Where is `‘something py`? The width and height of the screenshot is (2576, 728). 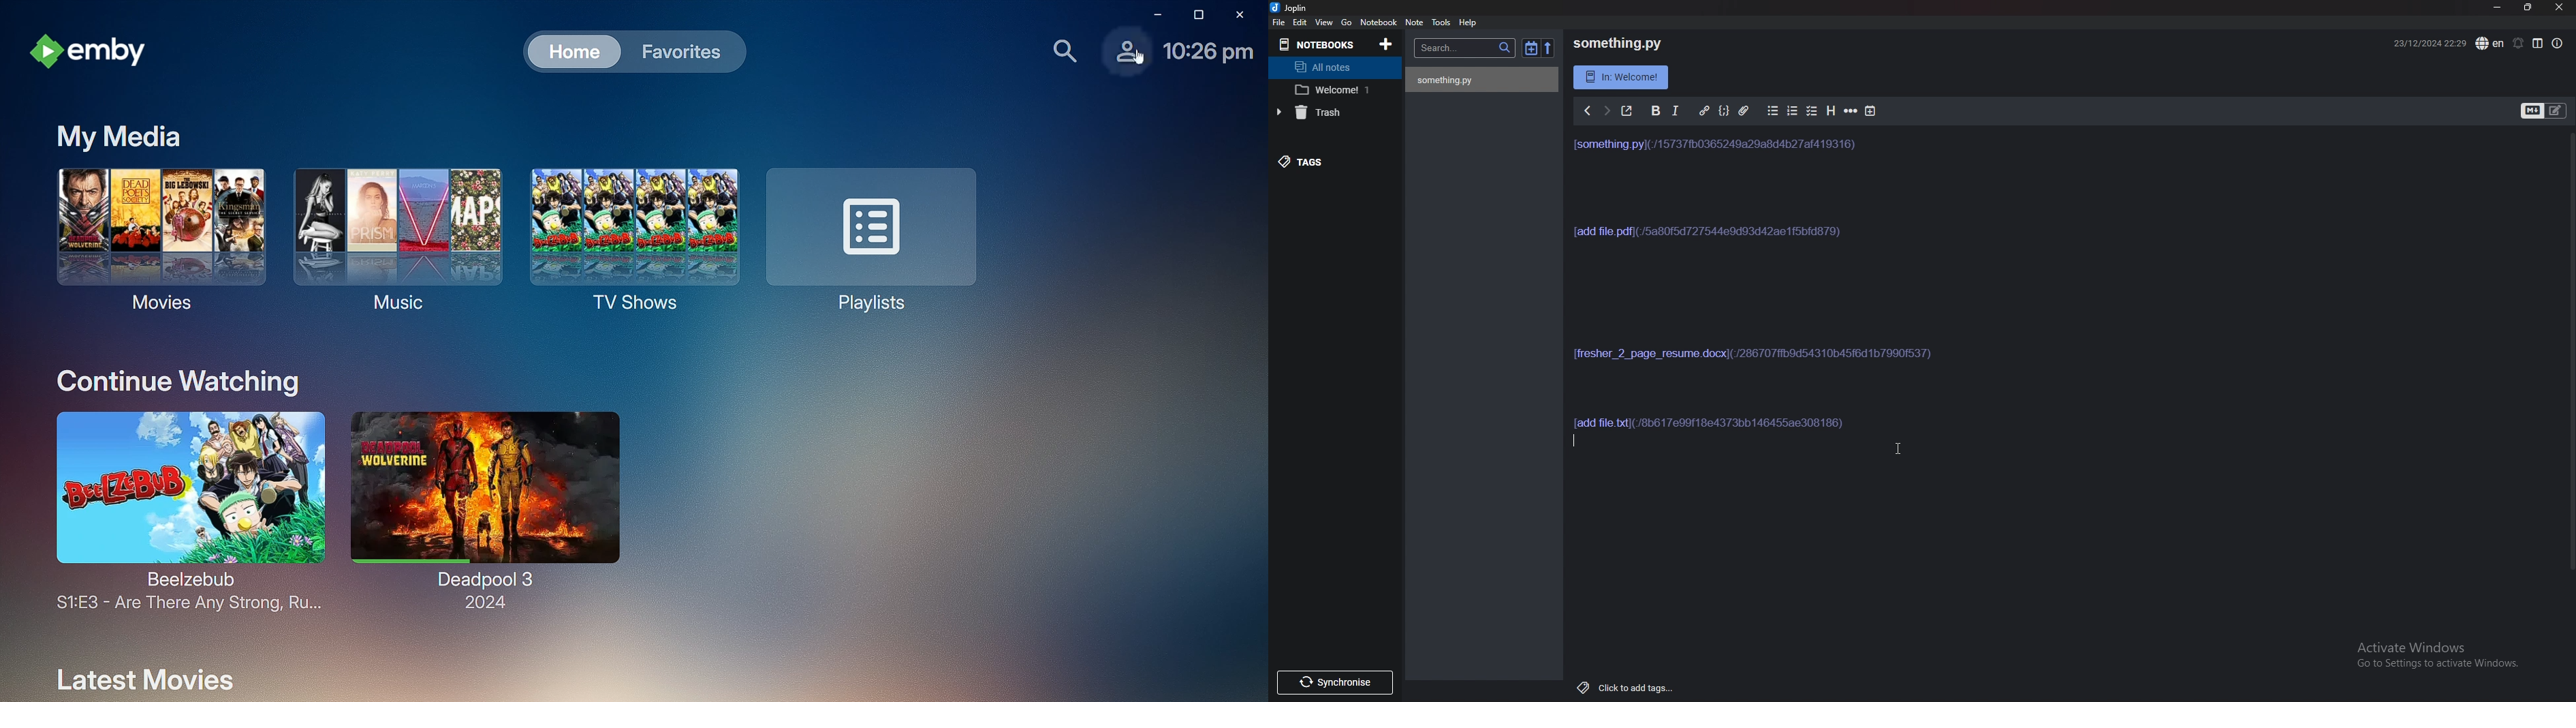 ‘something py is located at coordinates (1449, 80).